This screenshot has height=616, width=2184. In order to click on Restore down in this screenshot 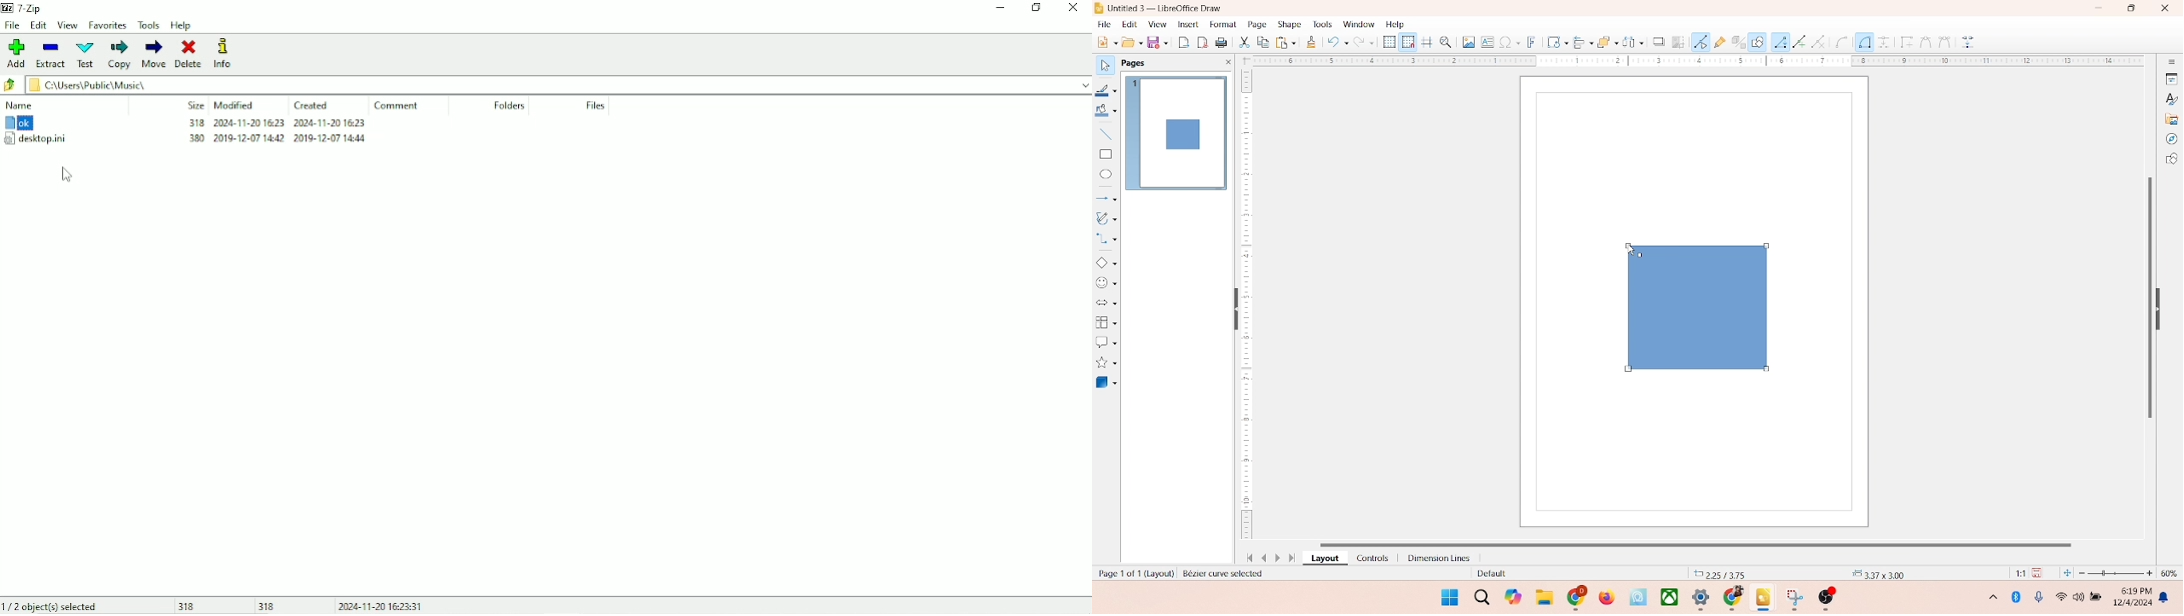, I will do `click(1037, 7)`.